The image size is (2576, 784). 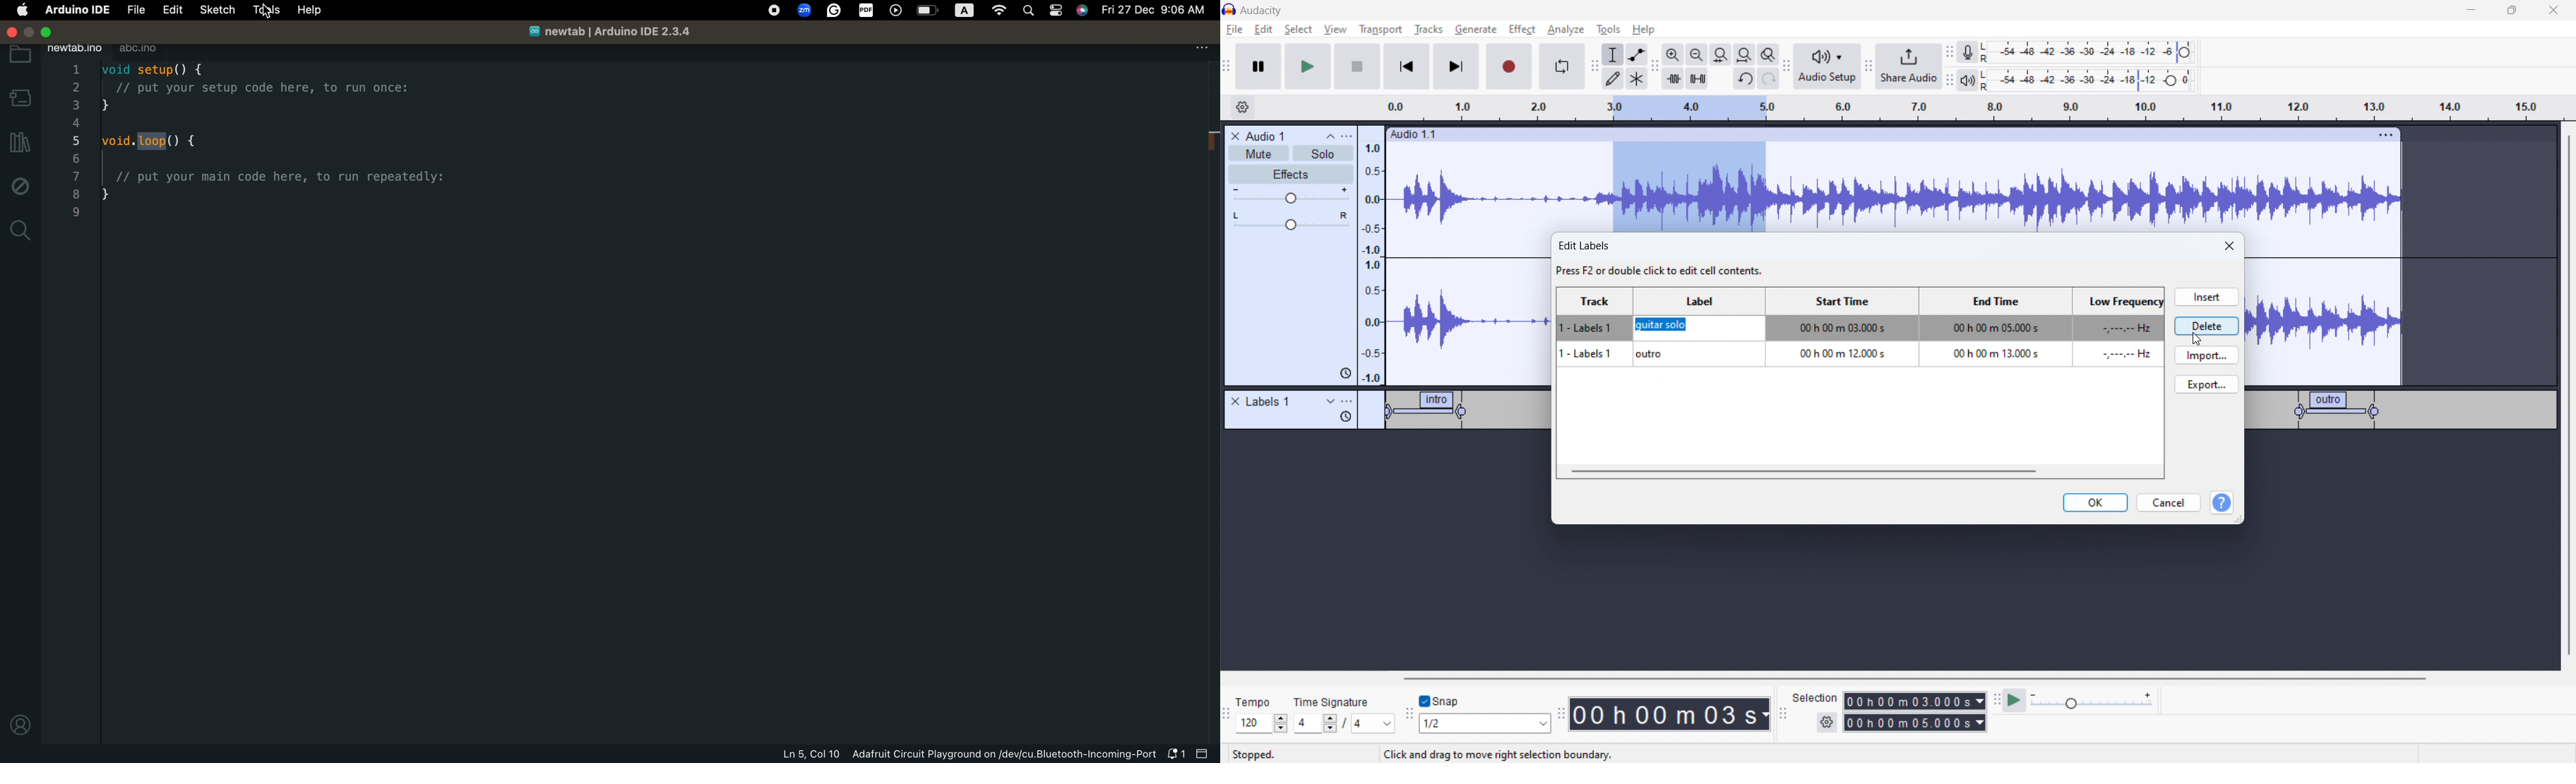 I want to click on time toolbar, so click(x=1561, y=716).